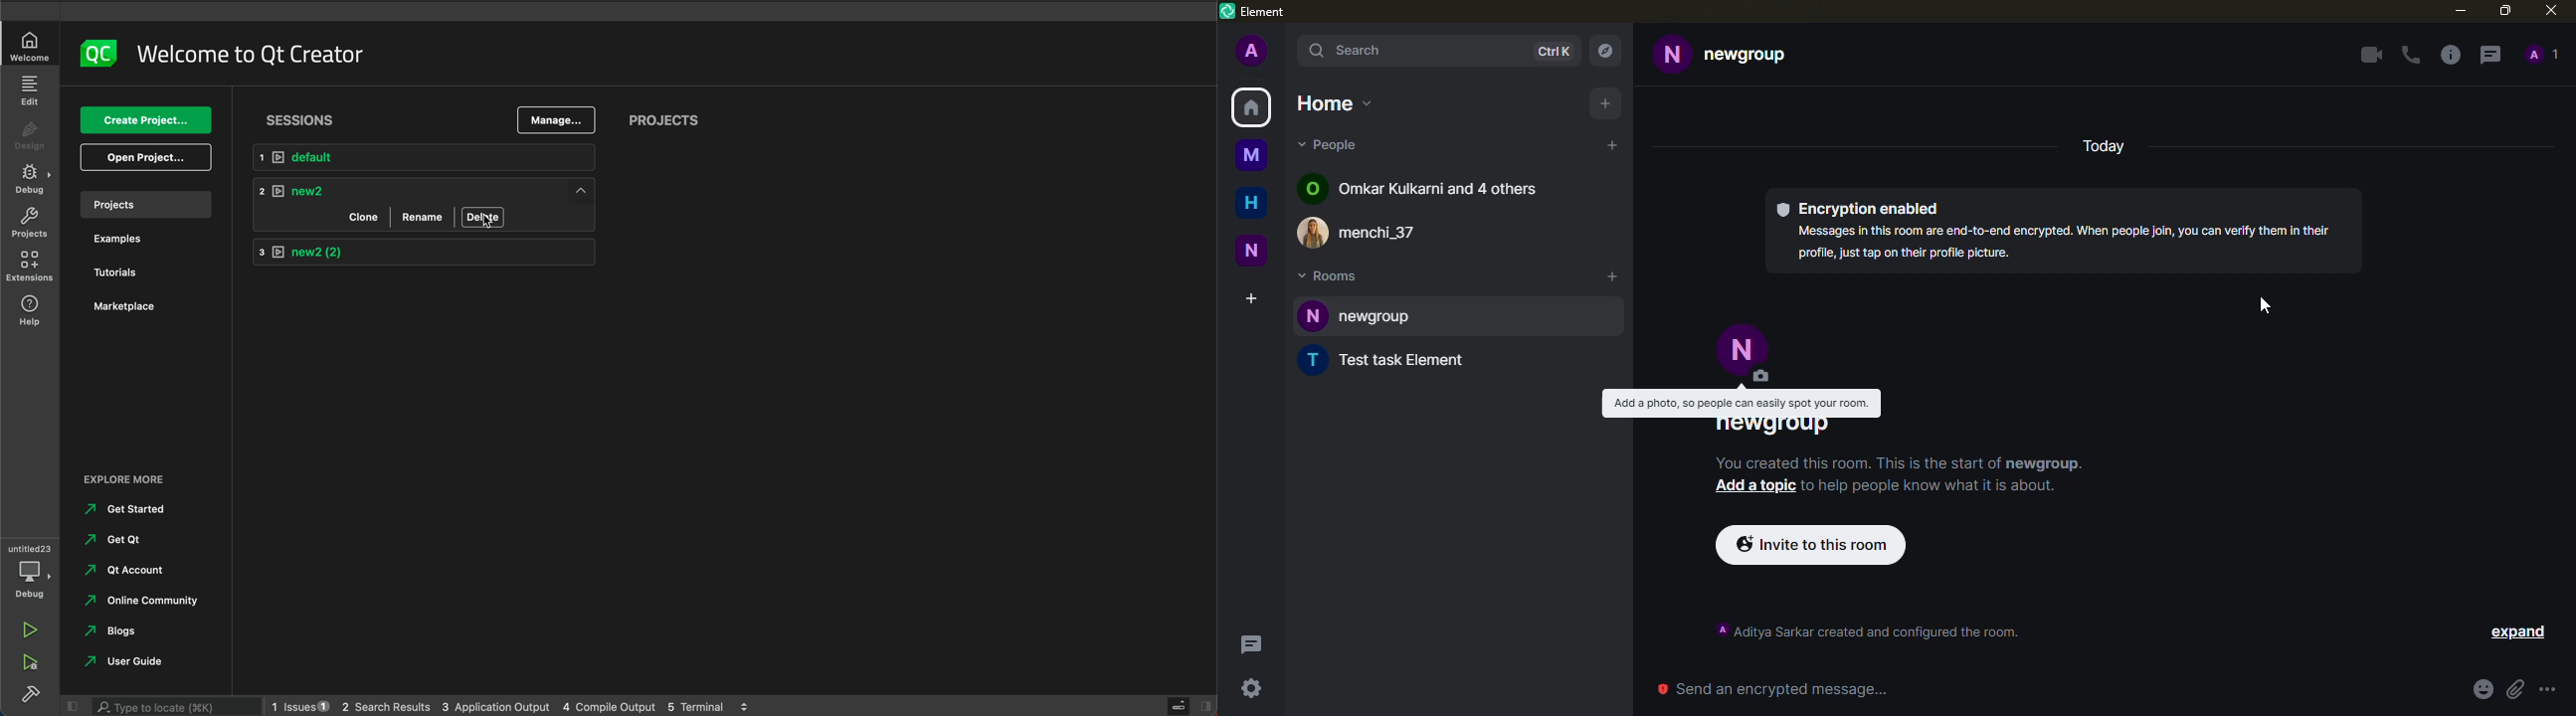 This screenshot has height=728, width=2576. What do you see at coordinates (2505, 632) in the screenshot?
I see `expand` at bounding box center [2505, 632].